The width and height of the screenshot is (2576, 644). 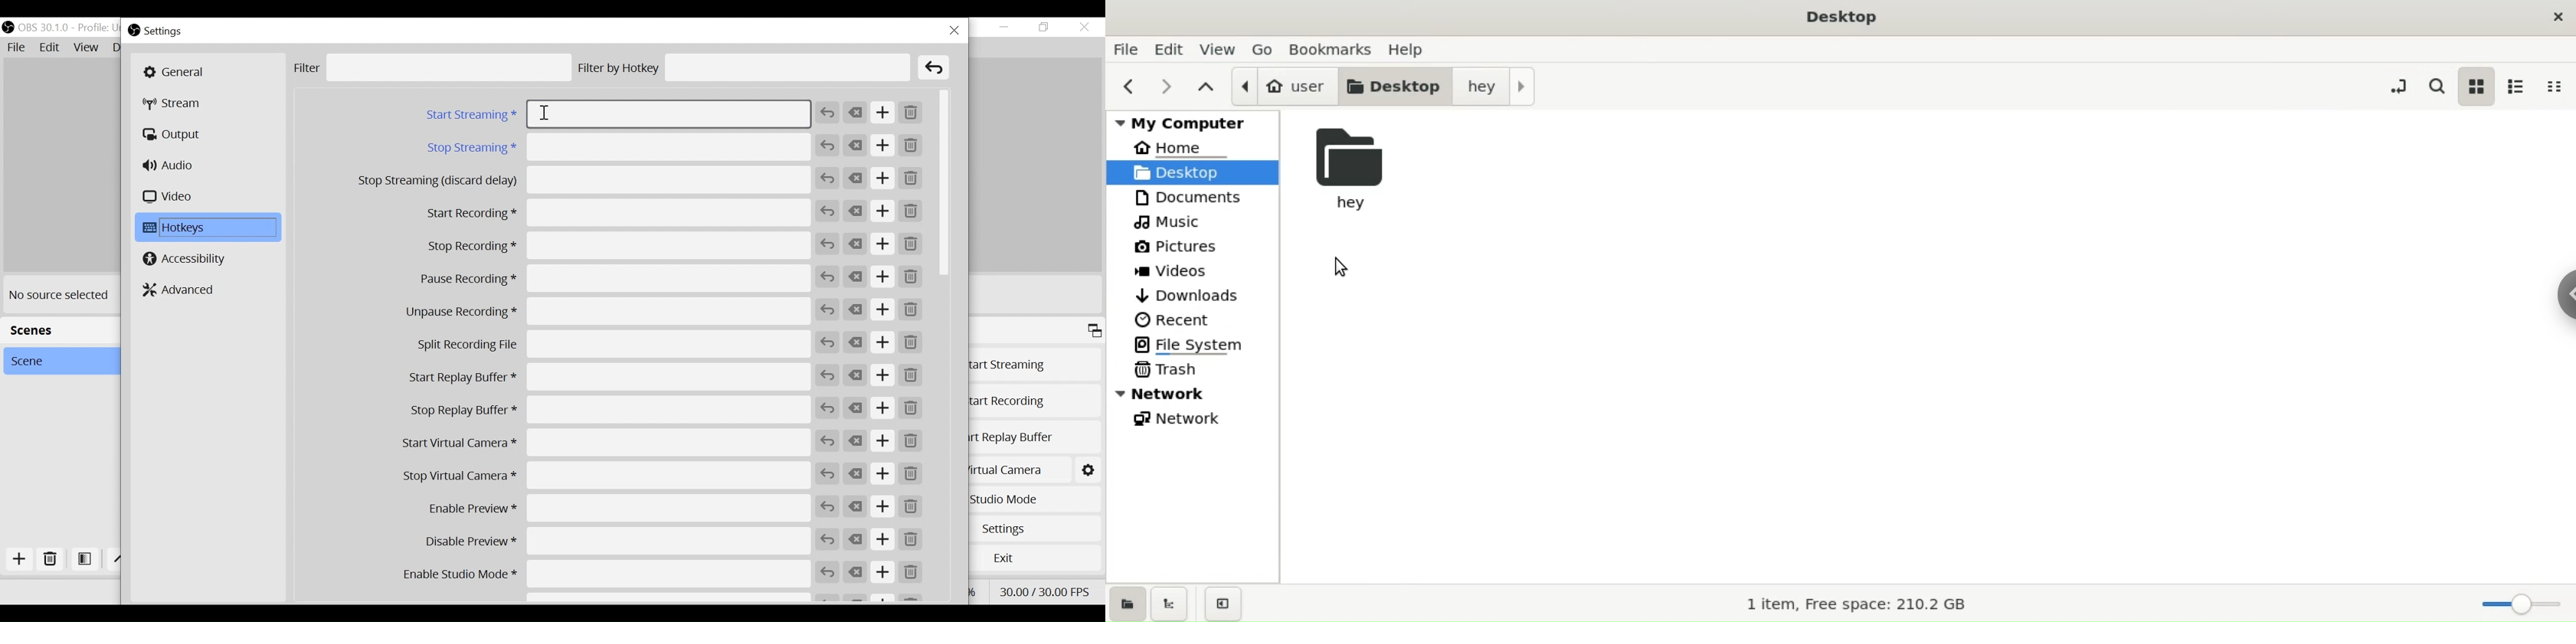 I want to click on file system, so click(x=1203, y=343).